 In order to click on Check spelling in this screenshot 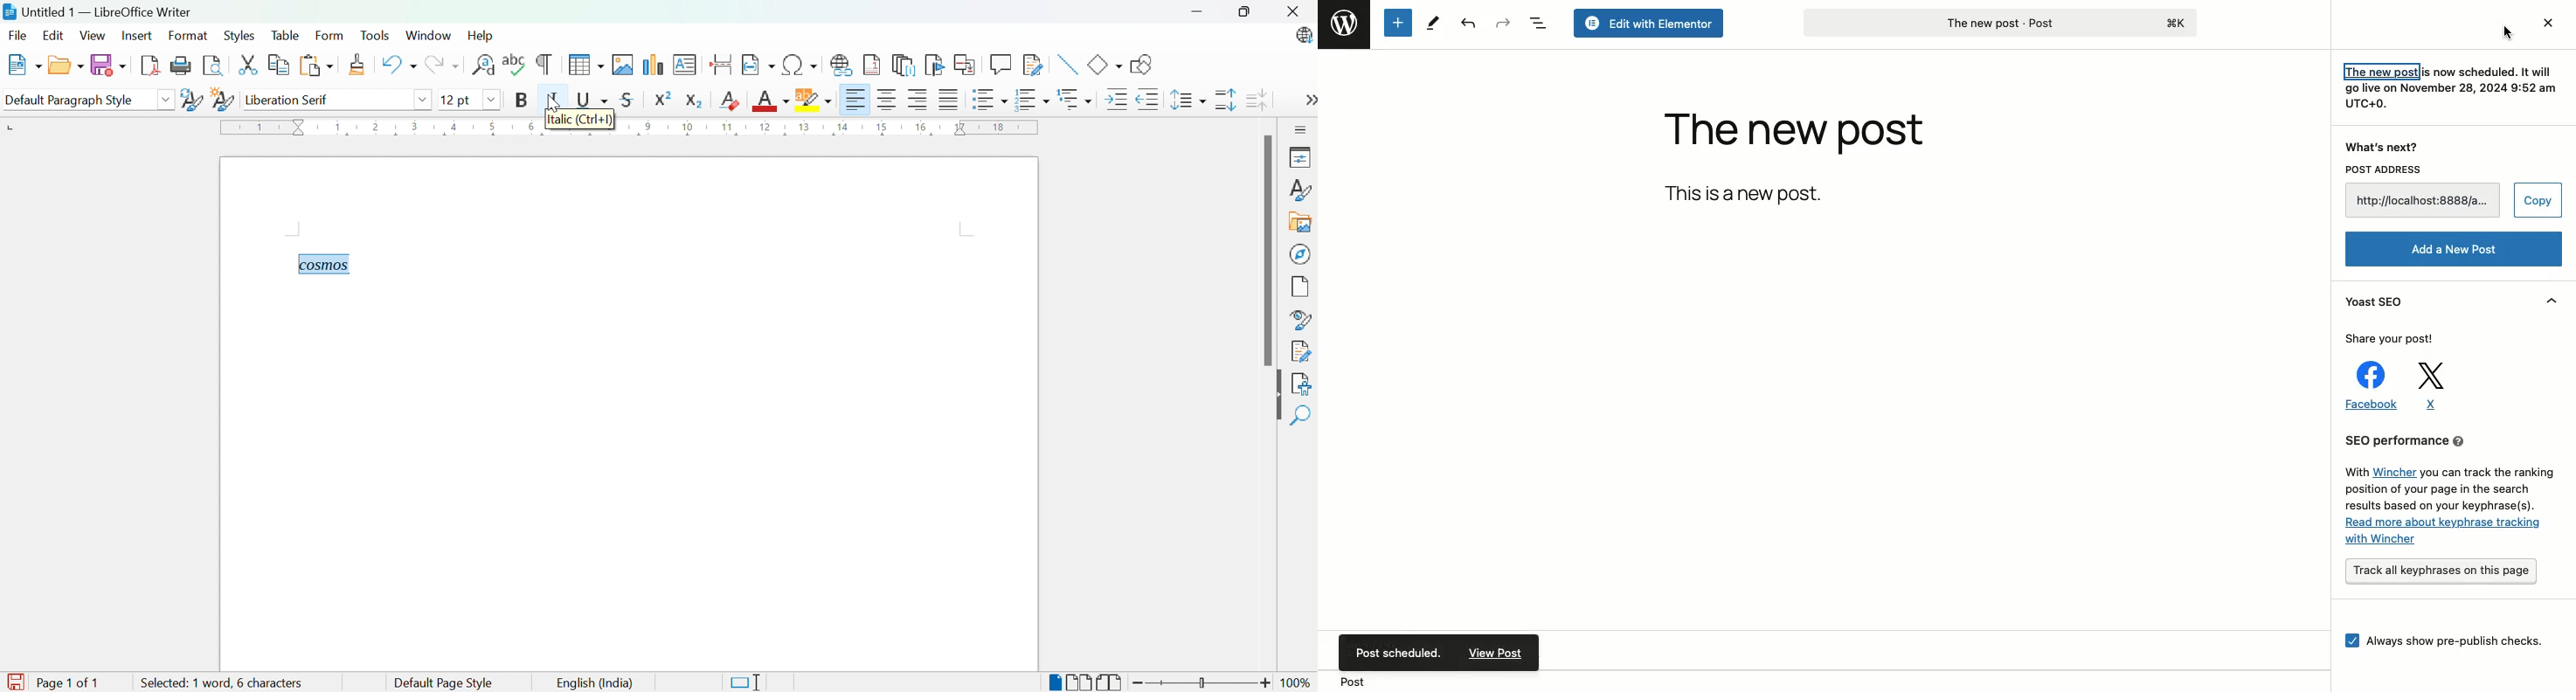, I will do `click(516, 64)`.